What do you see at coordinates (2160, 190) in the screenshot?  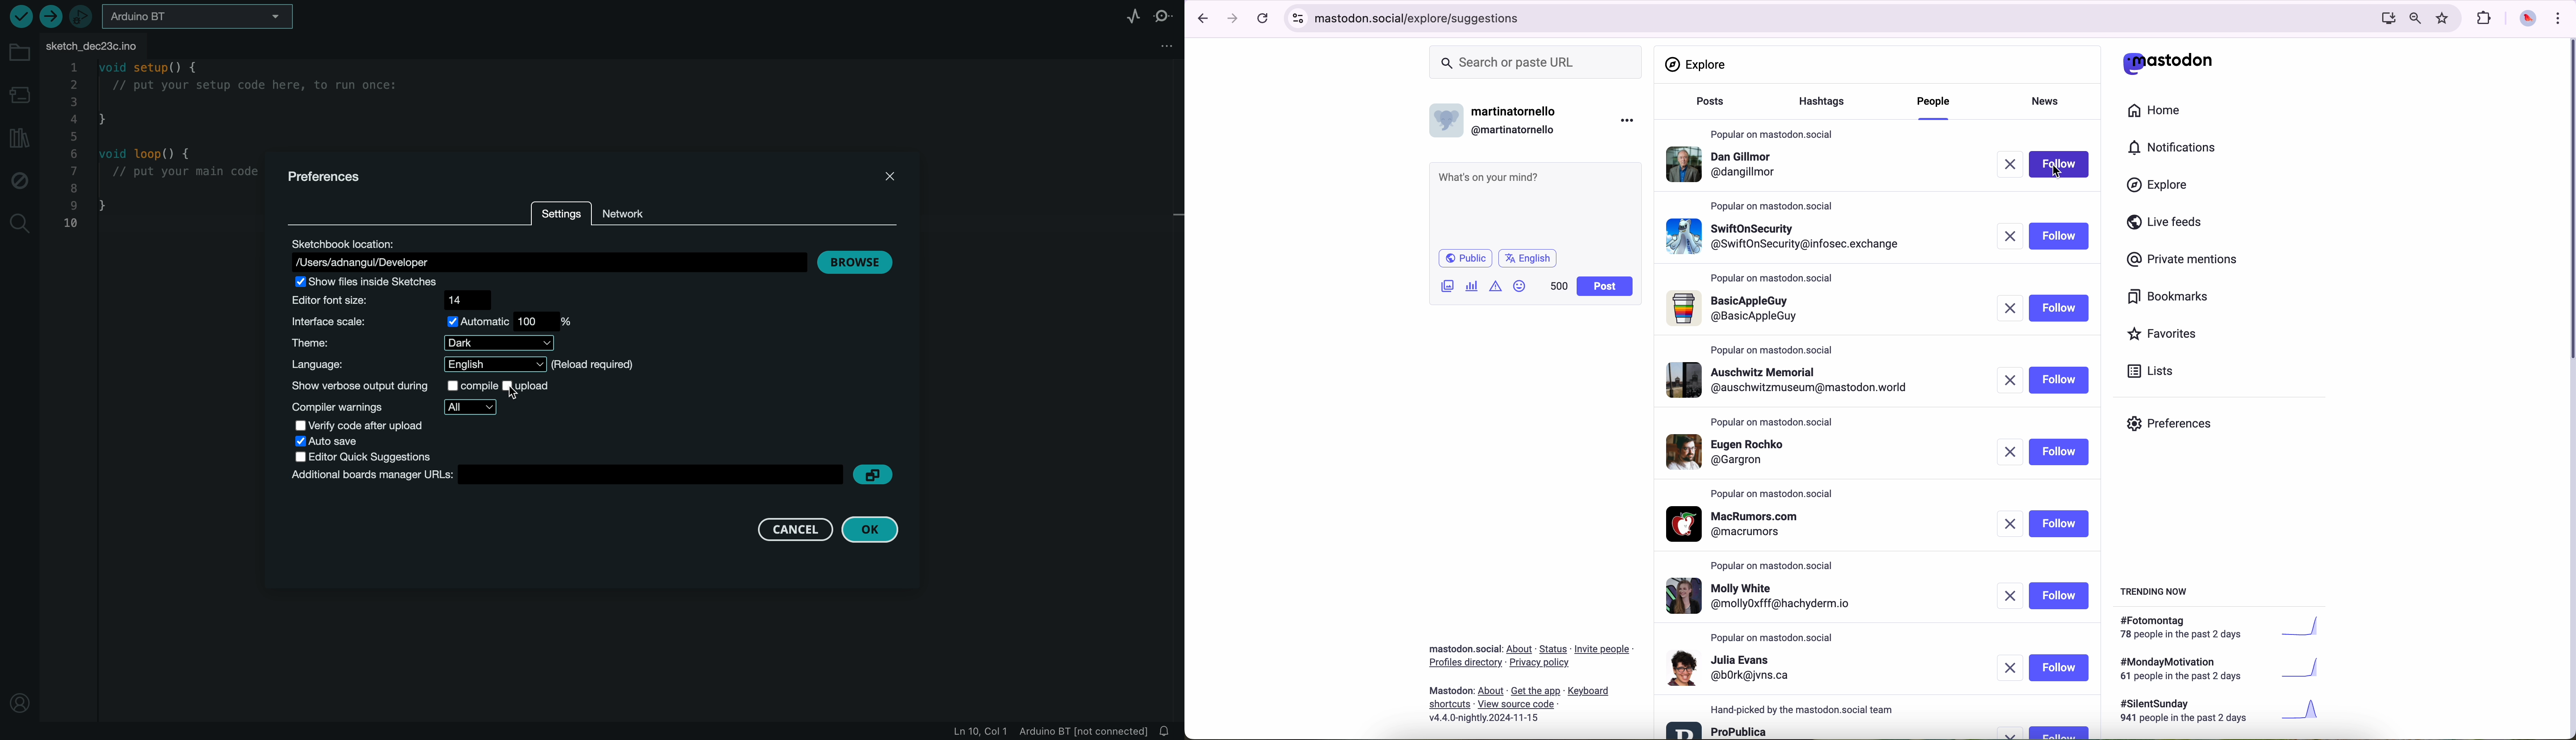 I see `click on explore button` at bounding box center [2160, 190].